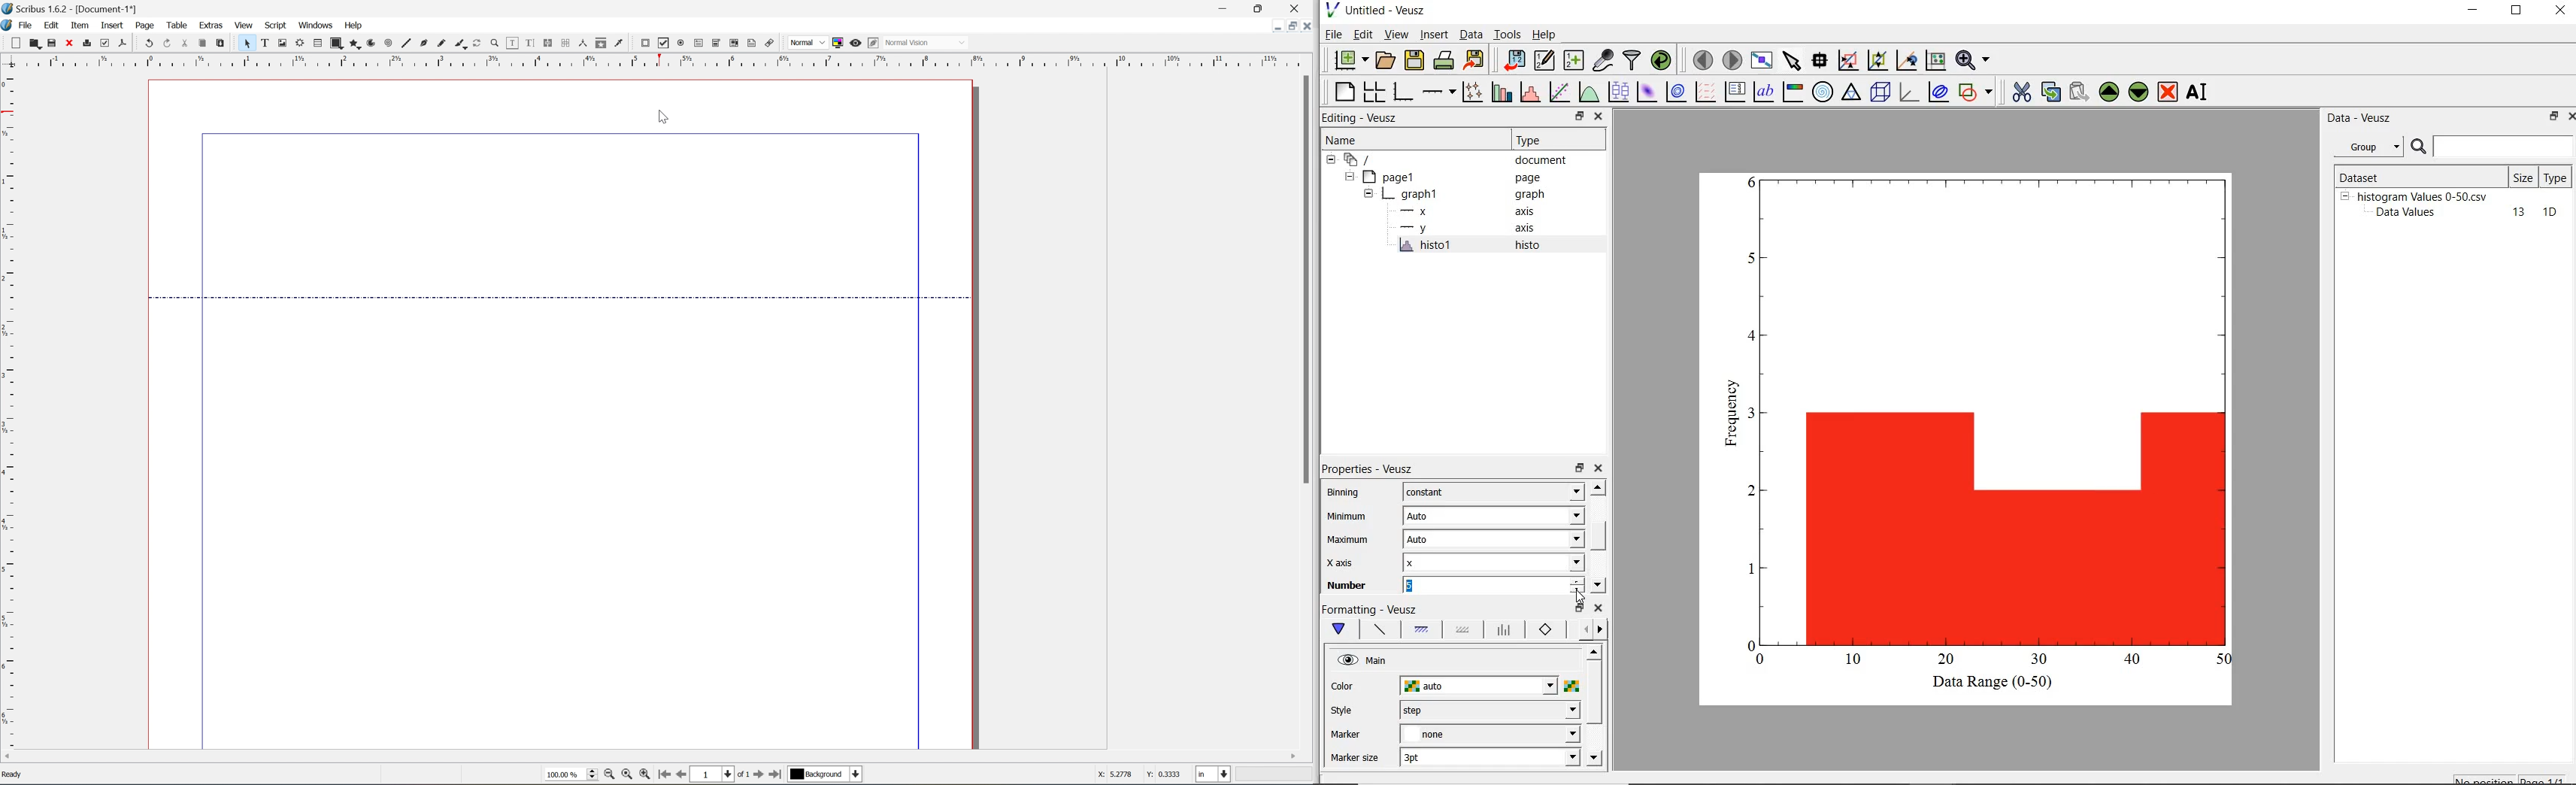 This screenshot has width=2576, height=812. What do you see at coordinates (15, 777) in the screenshot?
I see `Ready` at bounding box center [15, 777].